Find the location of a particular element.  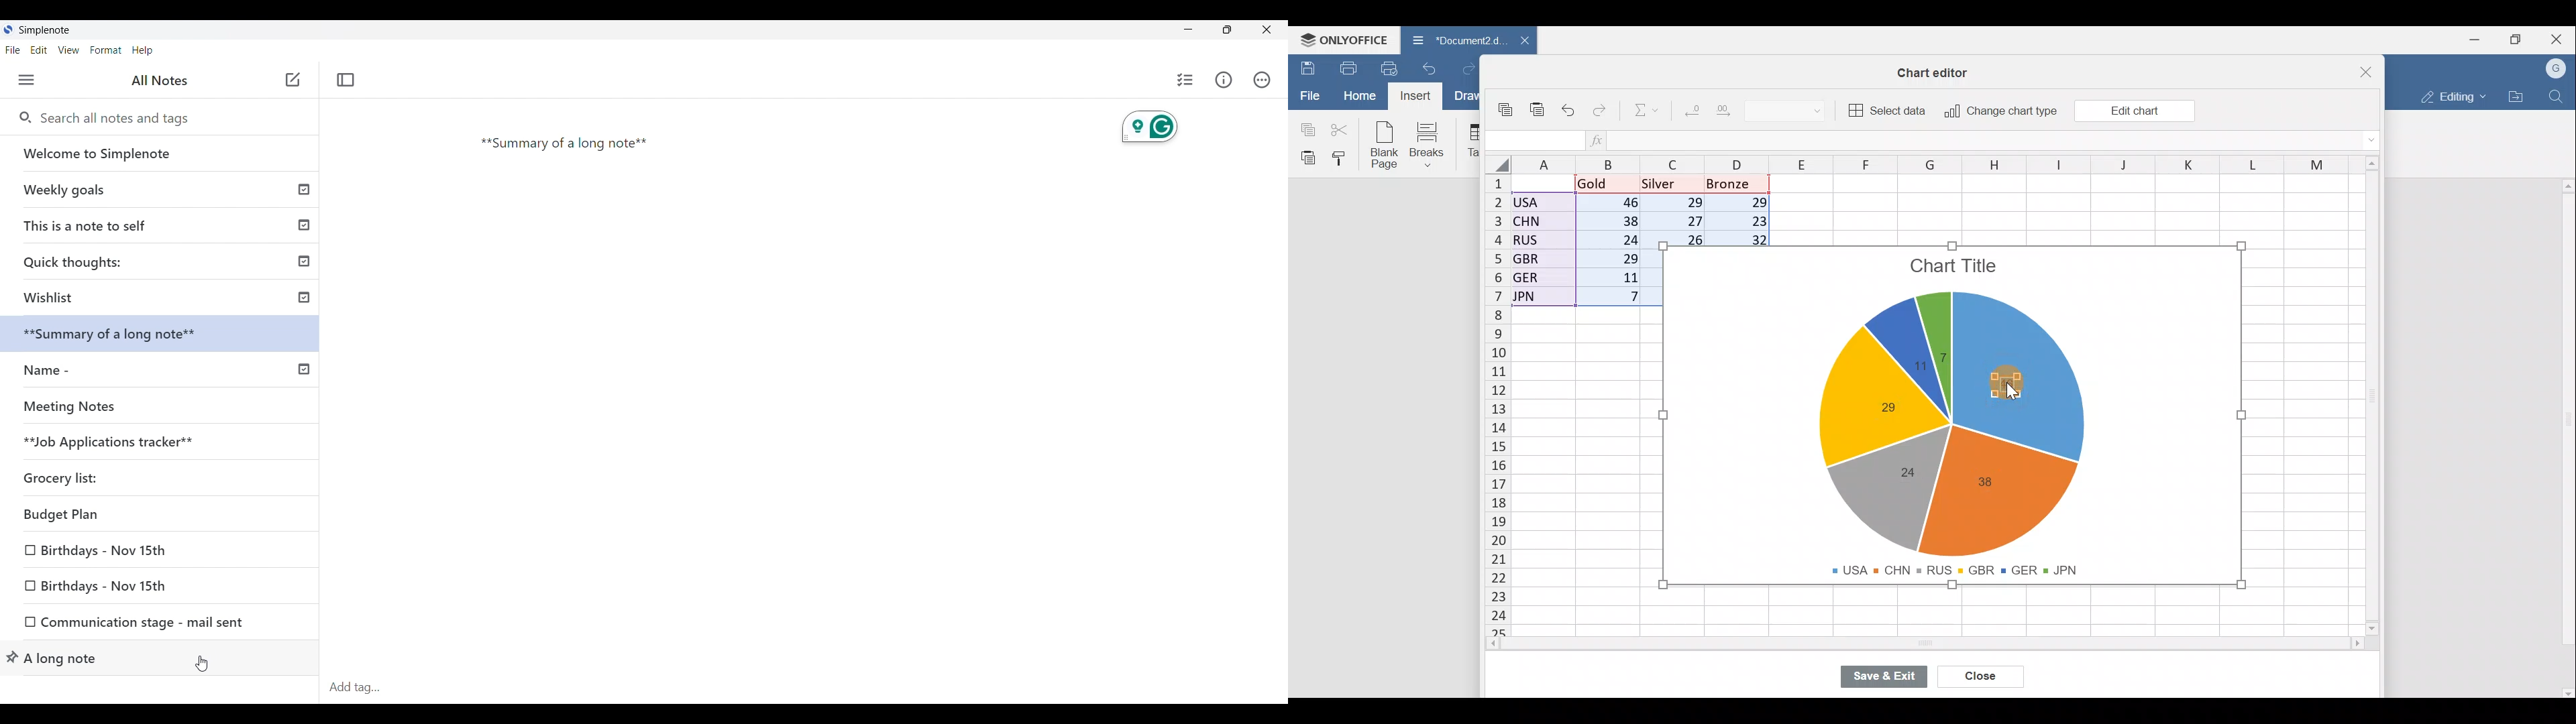

Communication stage - mail sent is located at coordinates (159, 624).